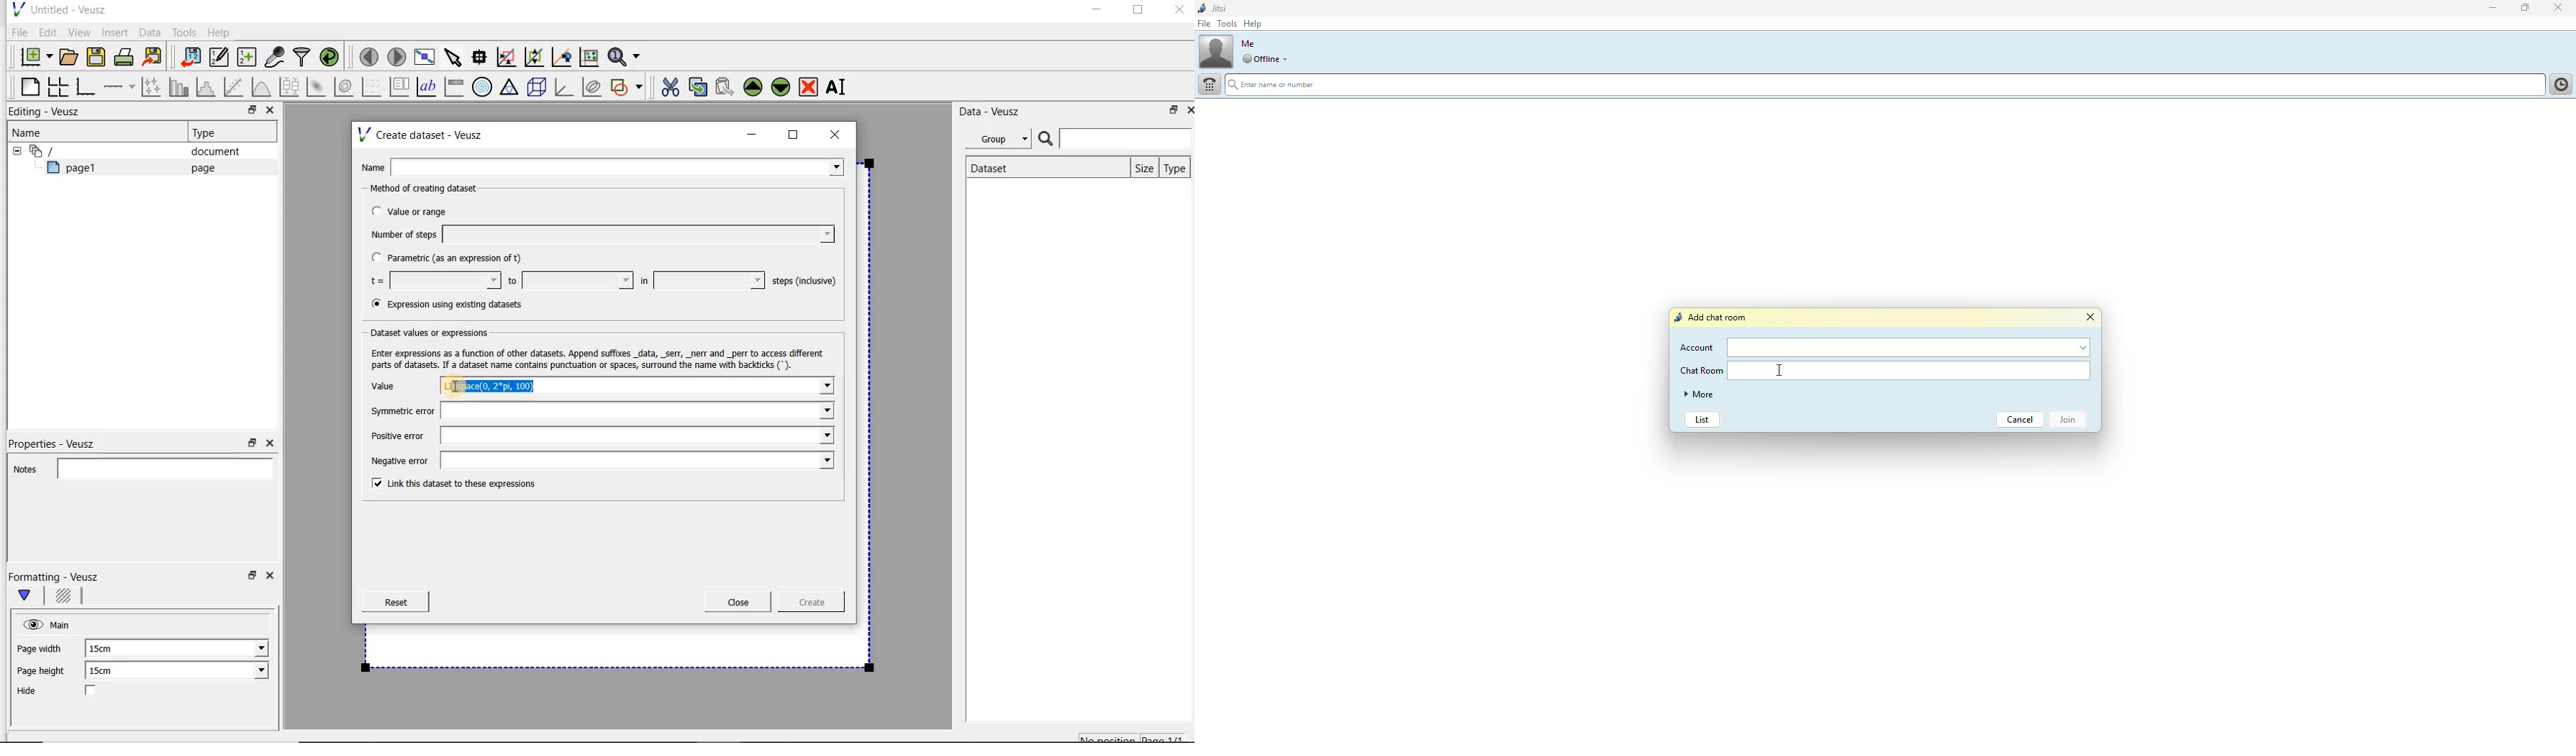 The image size is (2576, 756). I want to click on plot covariance ellipses, so click(592, 87).